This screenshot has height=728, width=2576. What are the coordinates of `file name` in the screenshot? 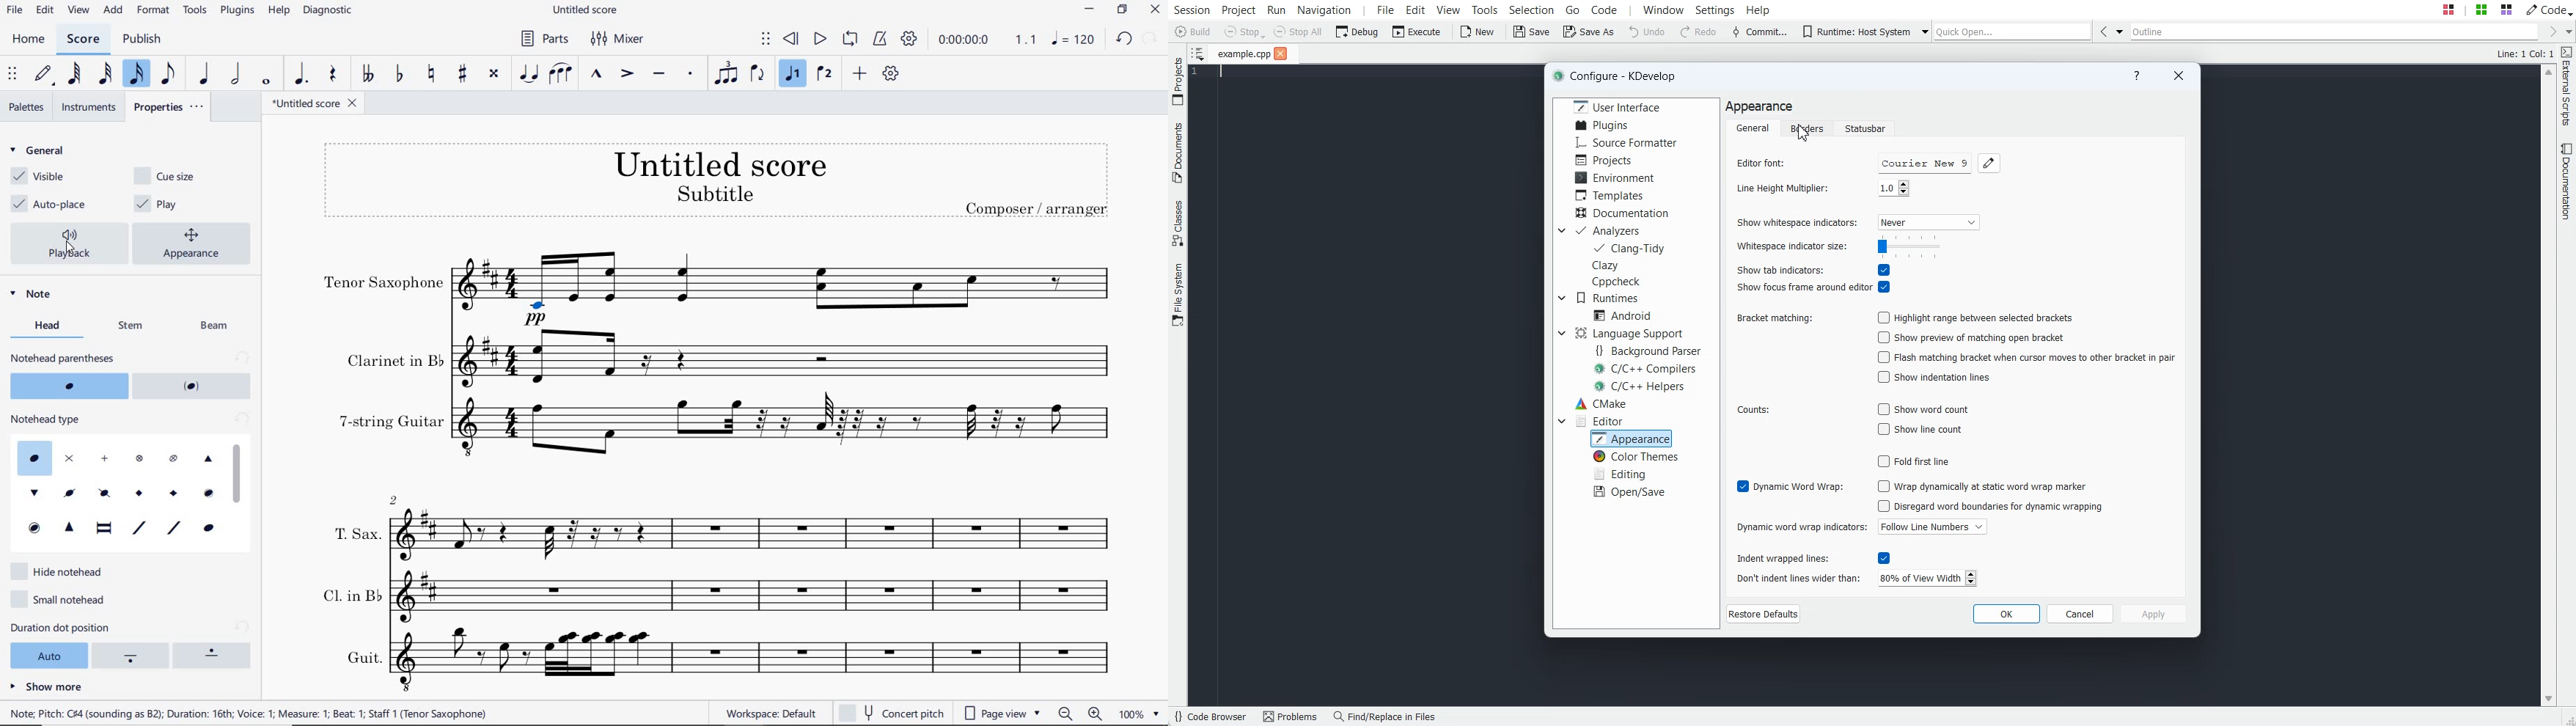 It's located at (316, 104).